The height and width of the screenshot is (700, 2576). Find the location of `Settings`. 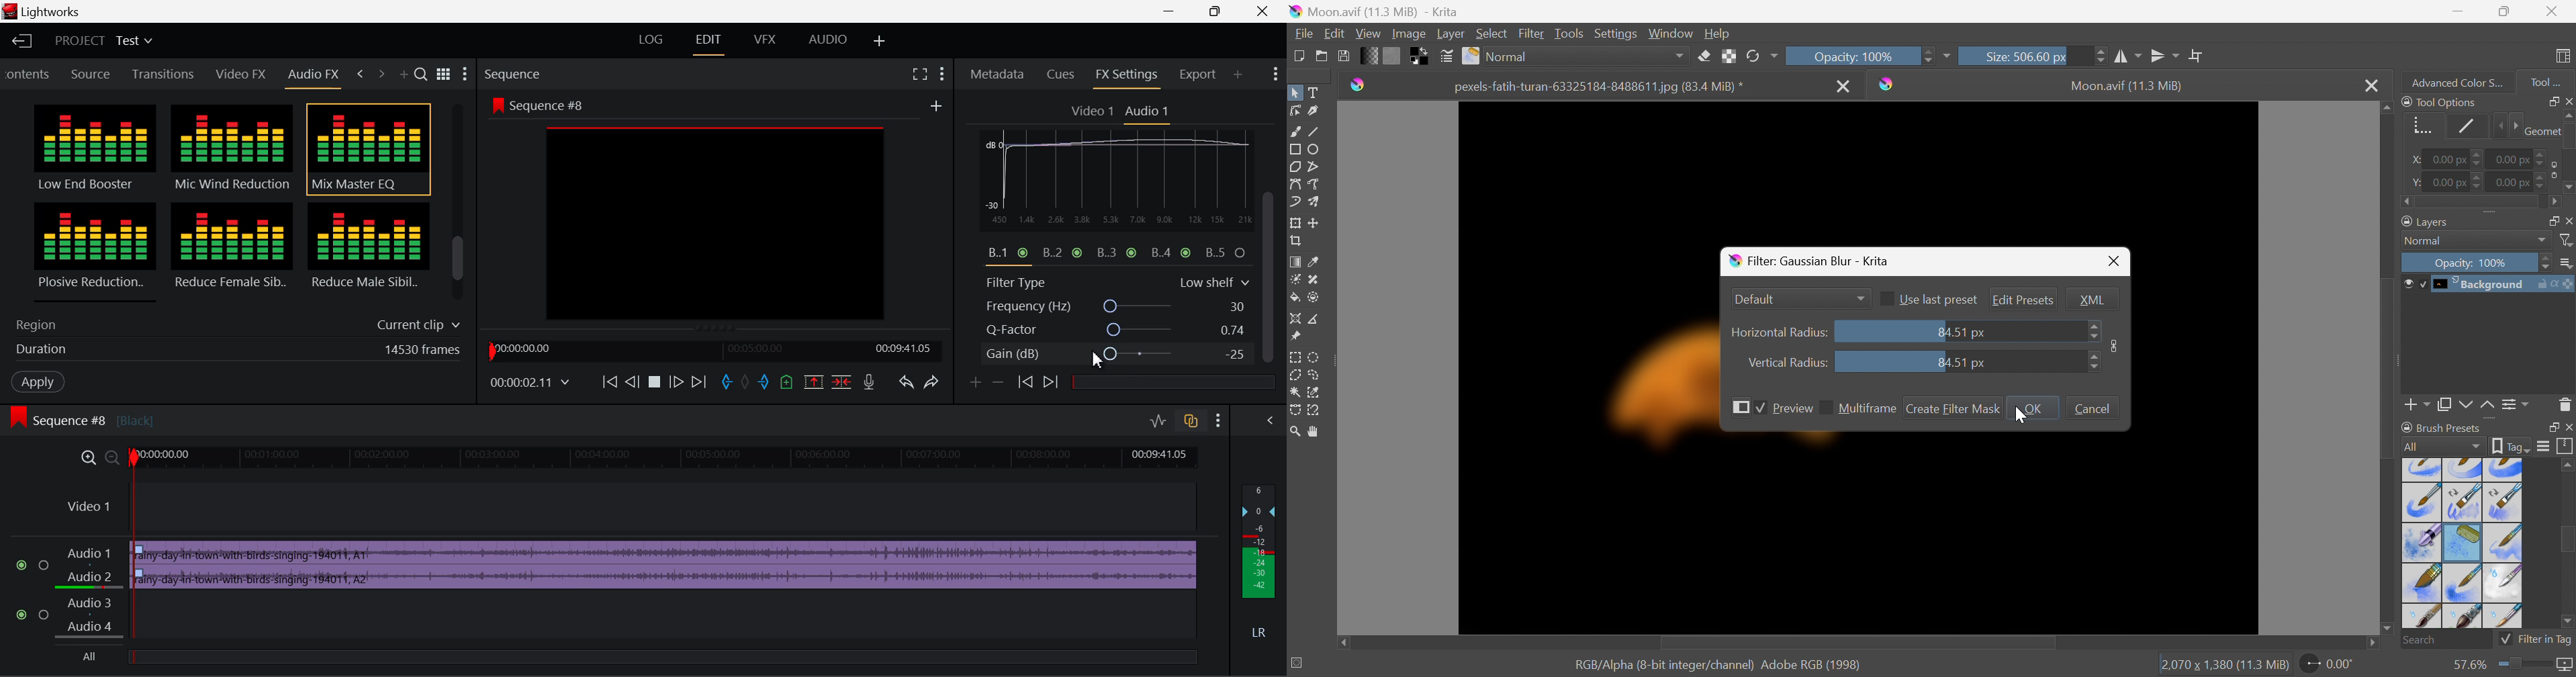

Settings is located at coordinates (1616, 35).